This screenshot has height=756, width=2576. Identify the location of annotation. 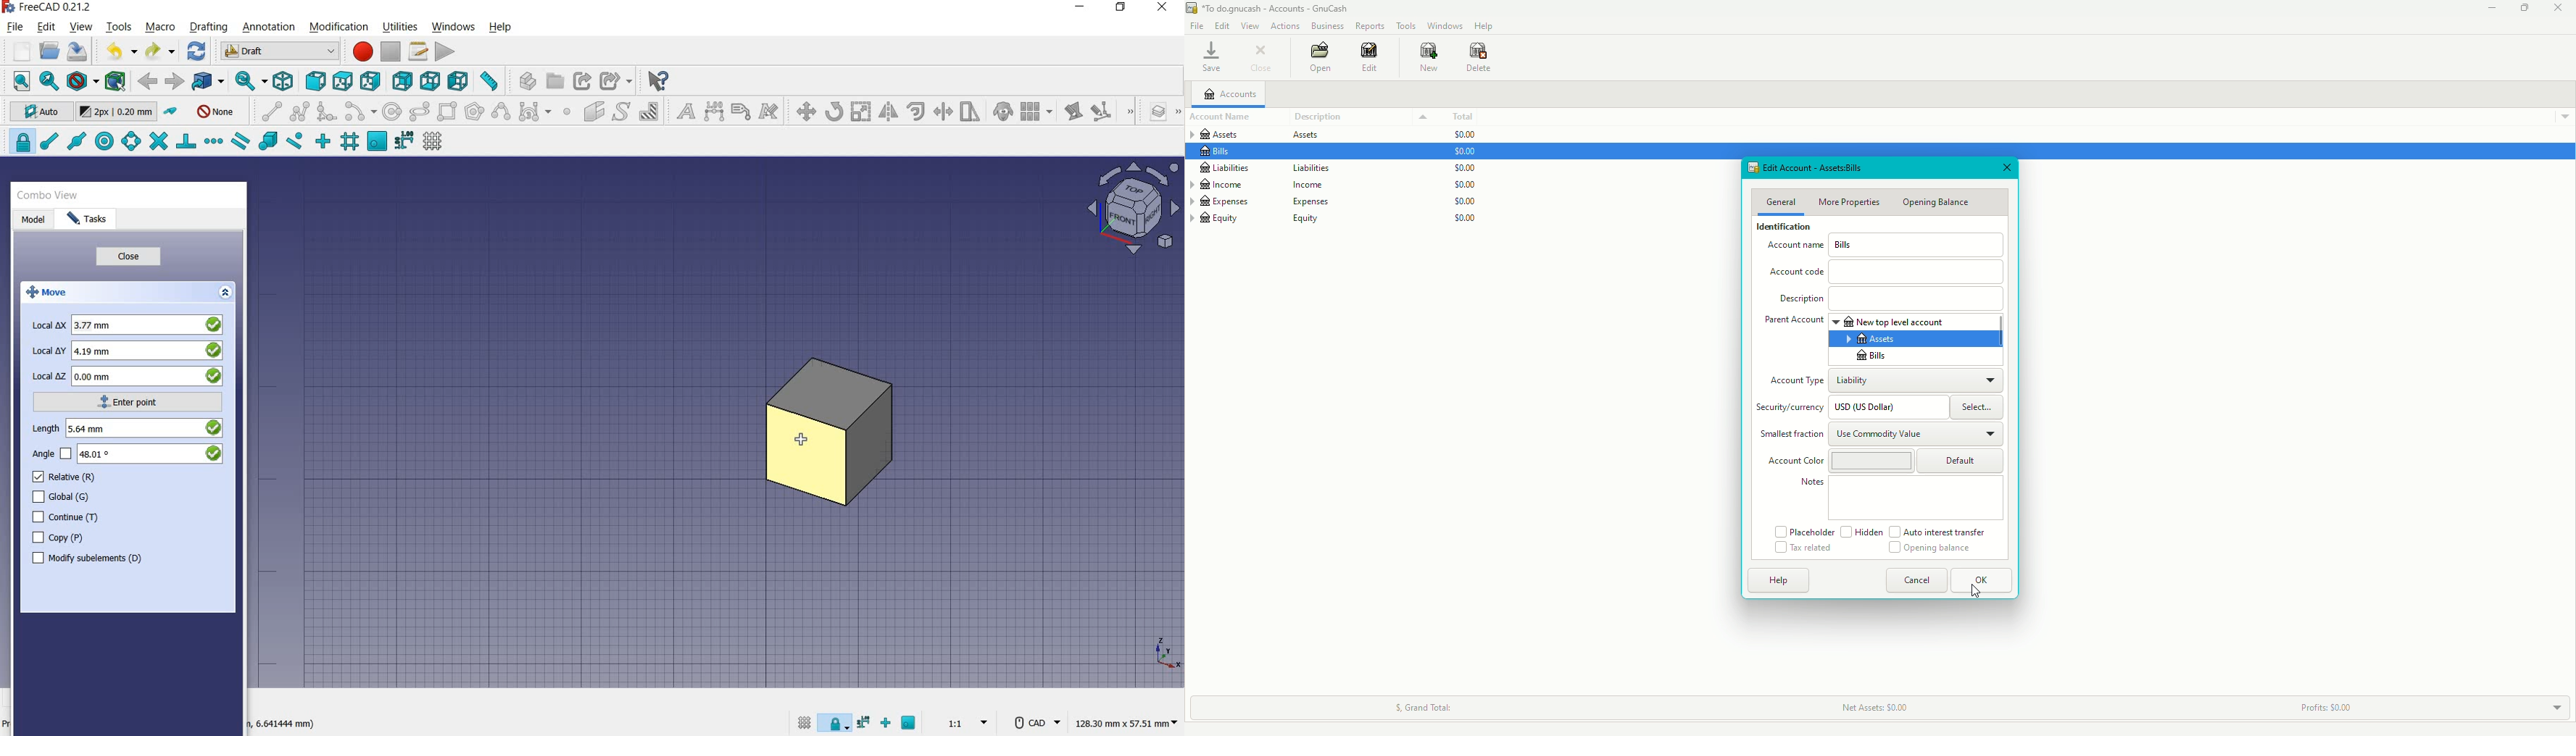
(271, 27).